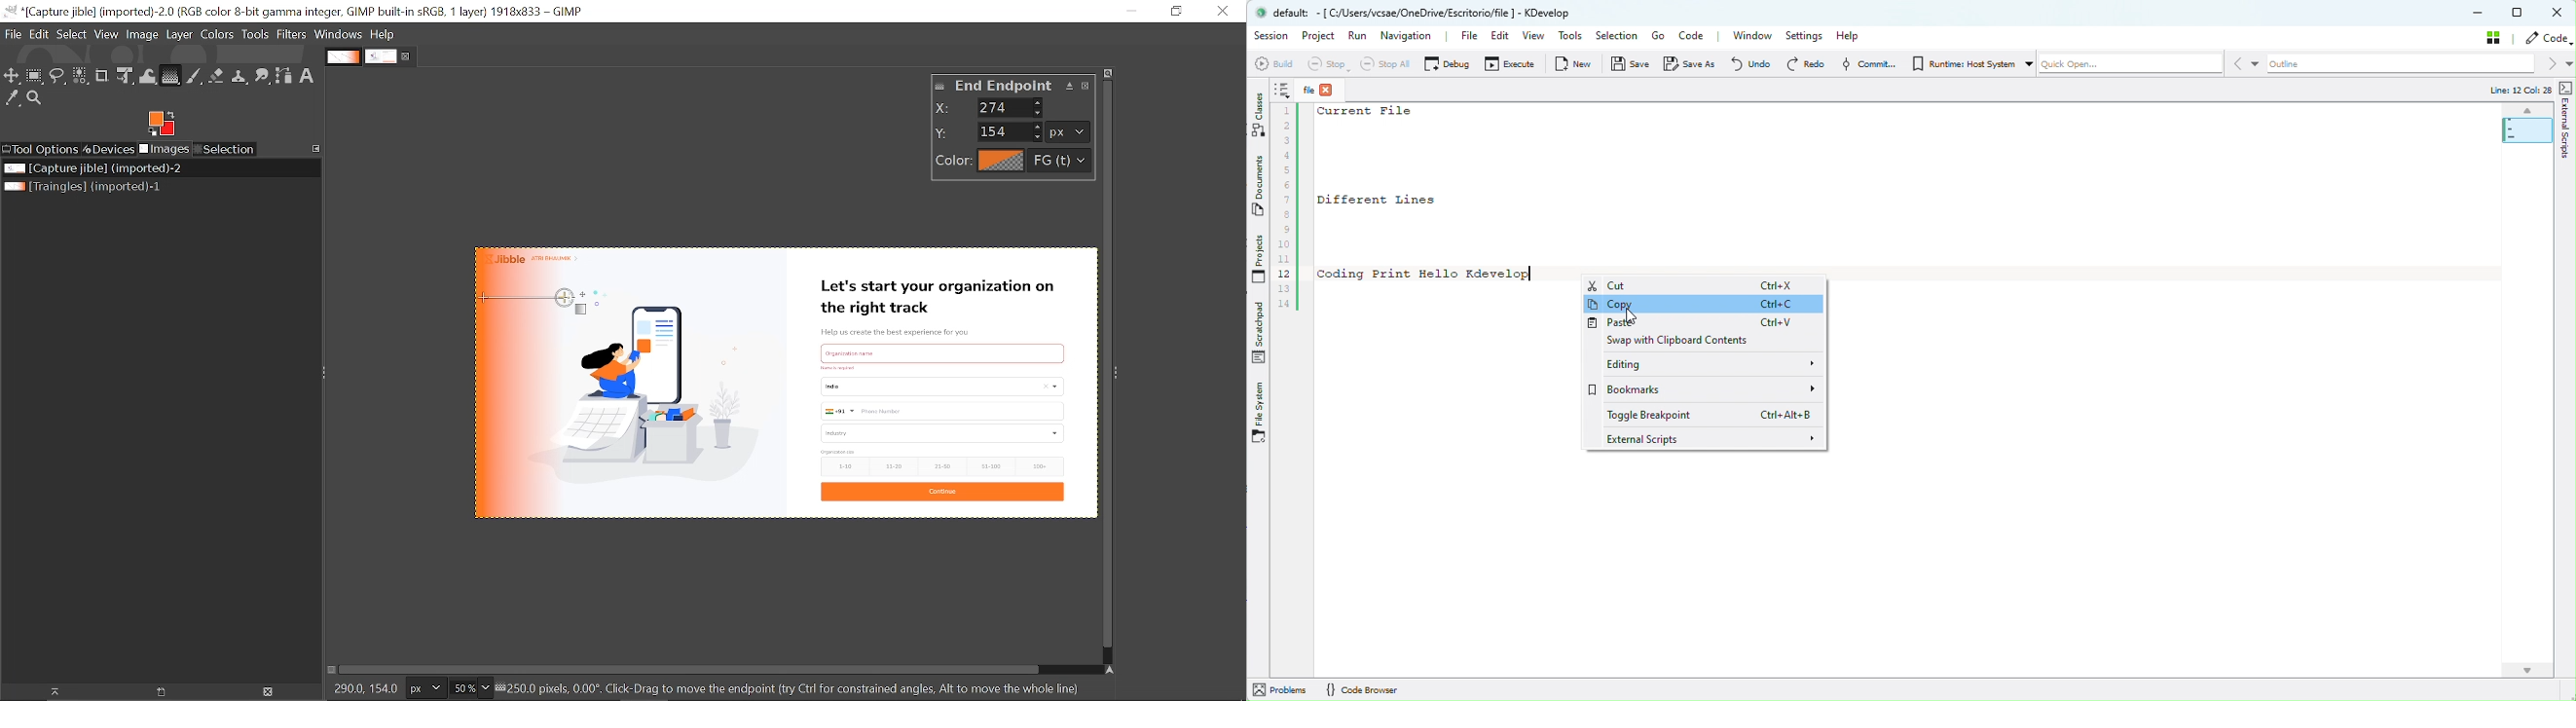 The image size is (2576, 728). I want to click on Minimize, so click(1133, 12).